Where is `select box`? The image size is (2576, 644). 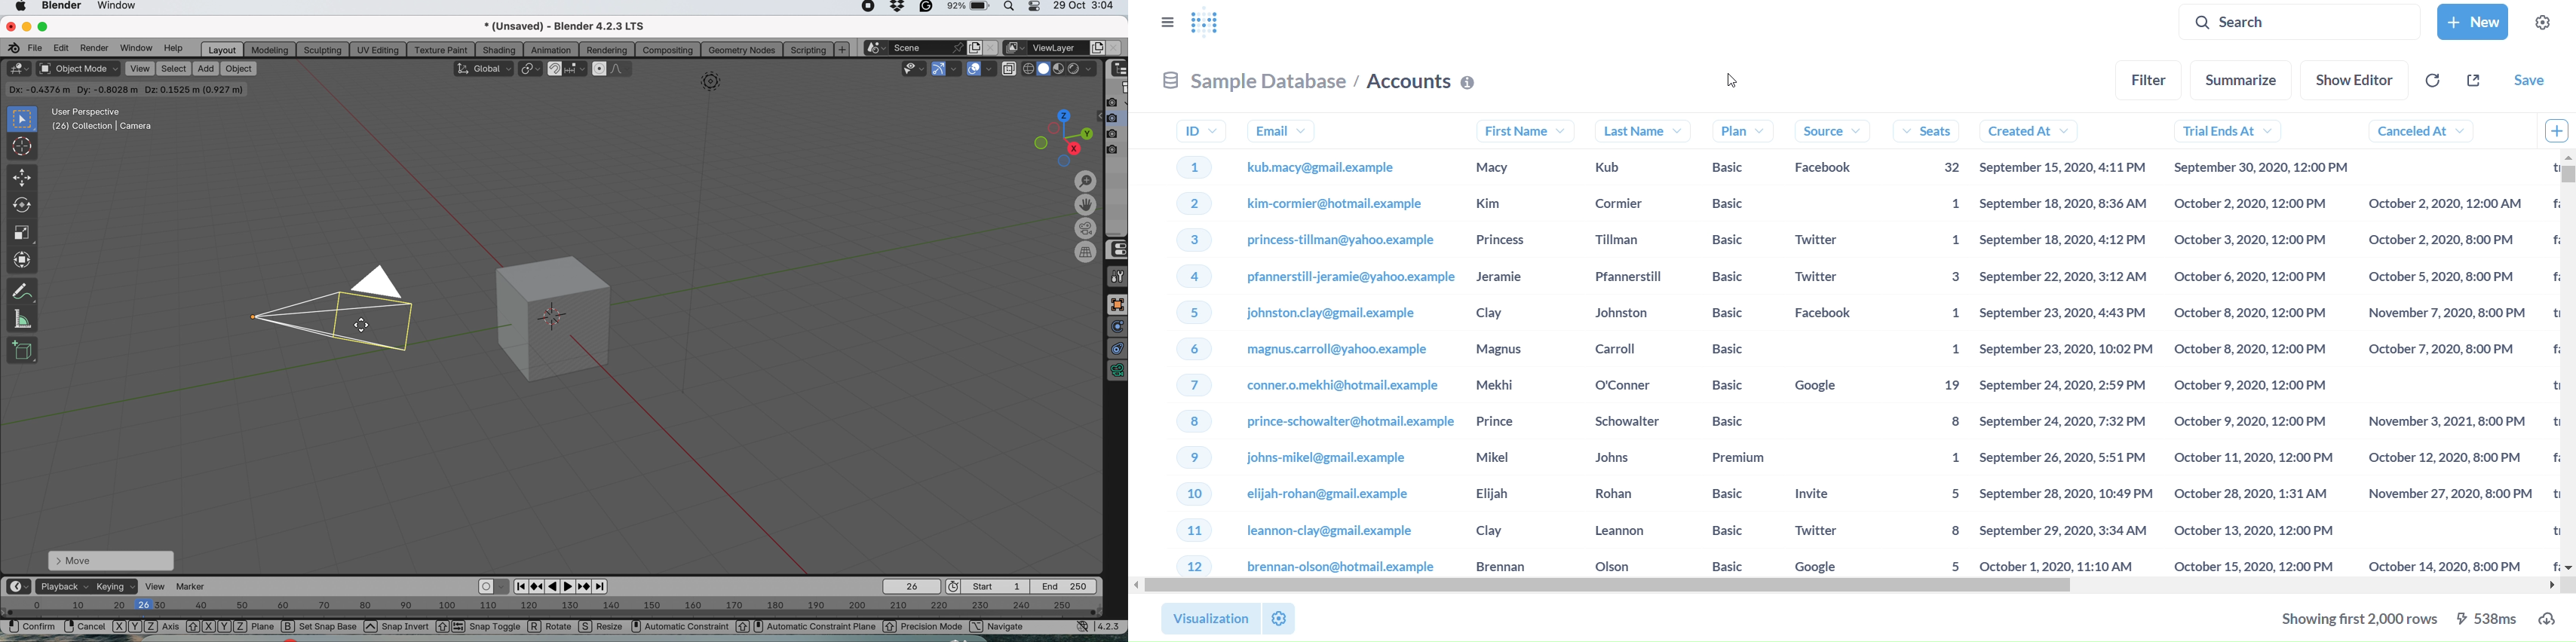
select box is located at coordinates (20, 119).